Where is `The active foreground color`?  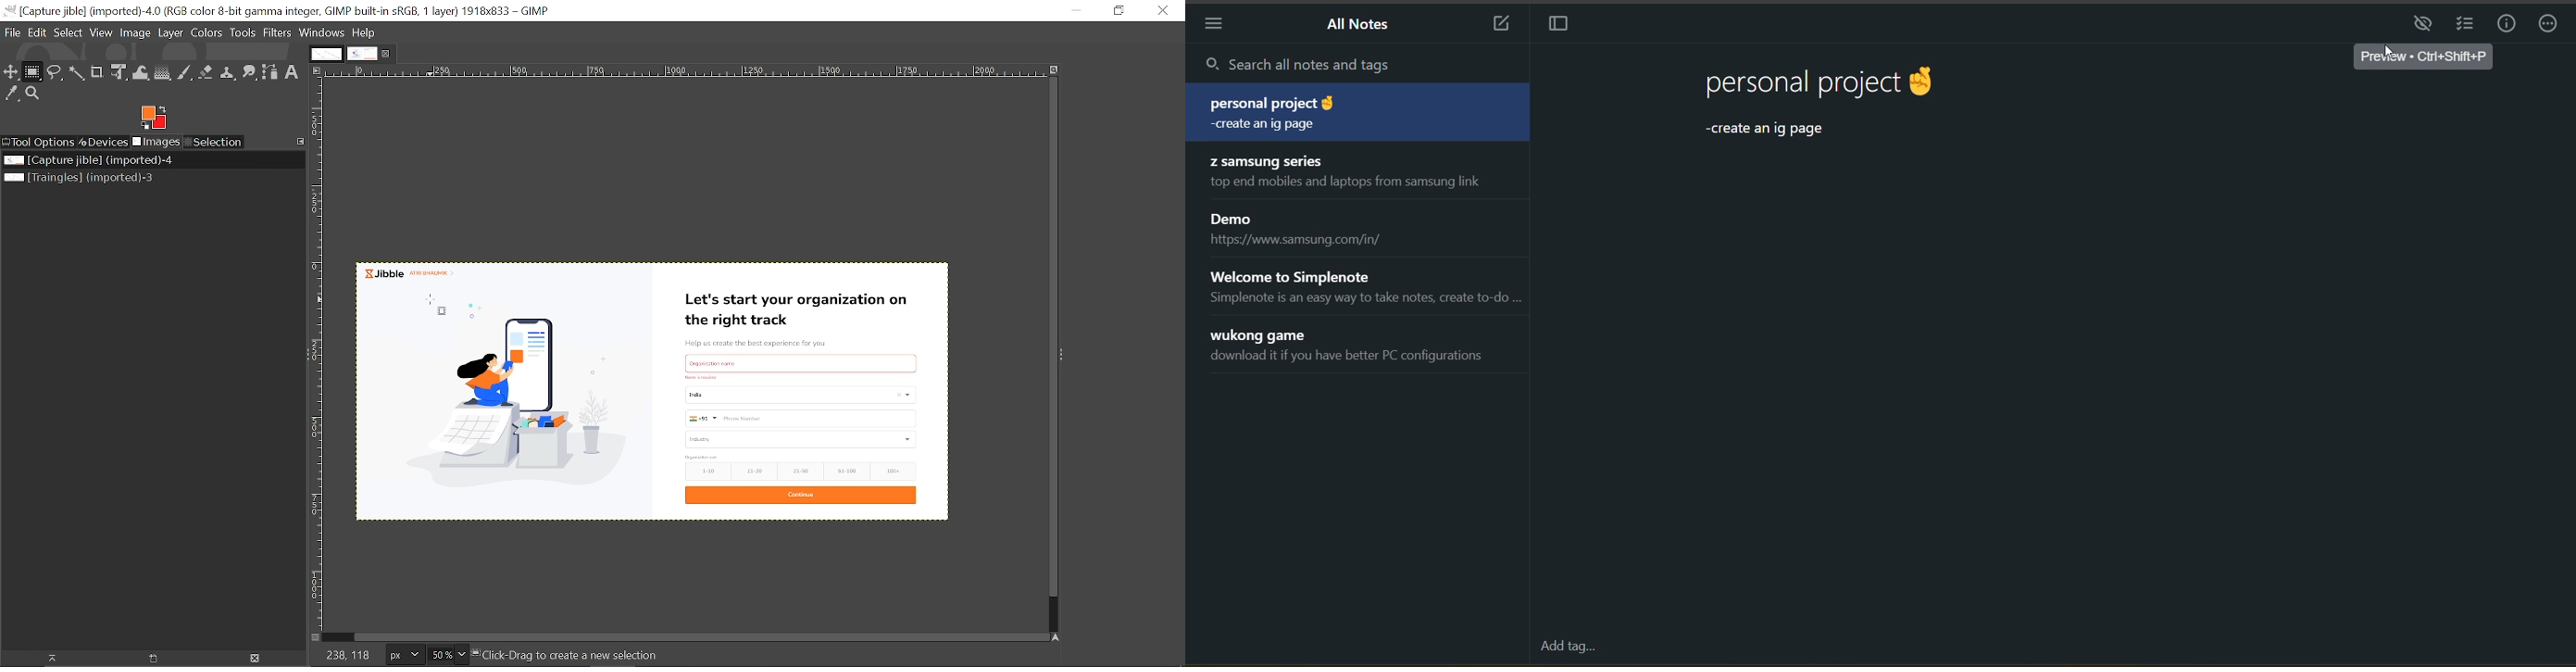
The active foreground color is located at coordinates (153, 118).